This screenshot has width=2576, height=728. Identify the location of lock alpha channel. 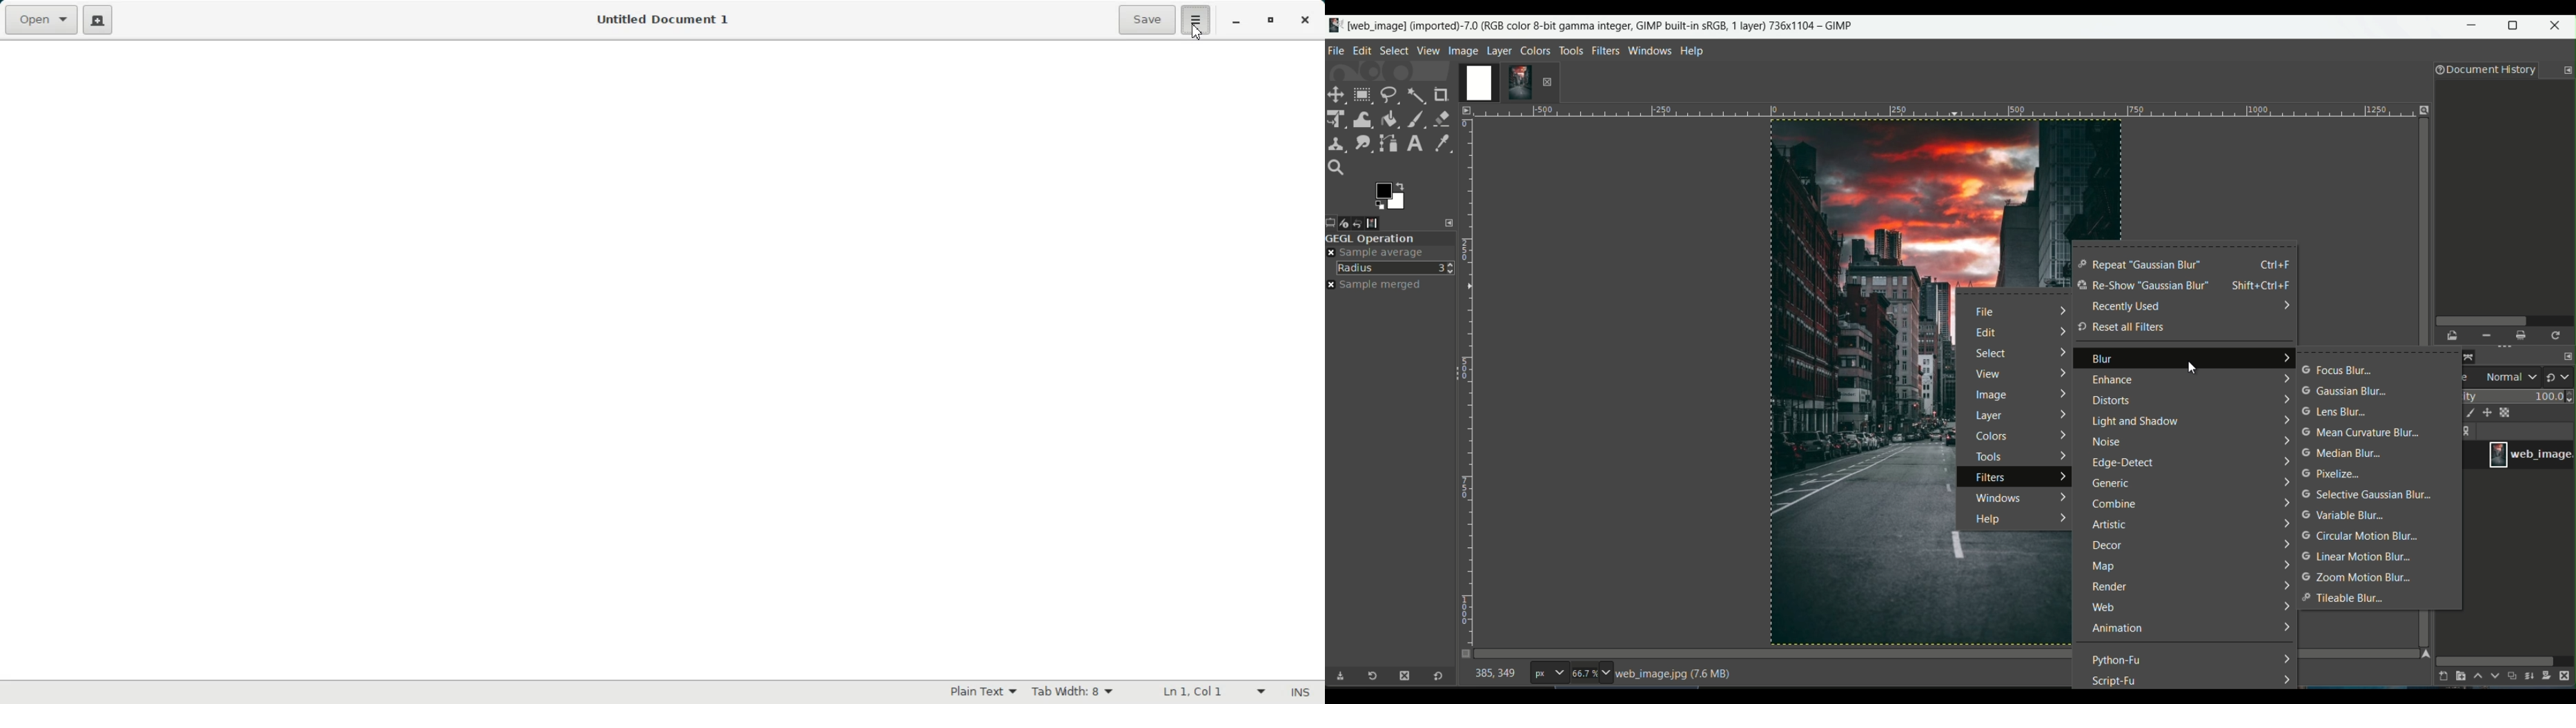
(2507, 411).